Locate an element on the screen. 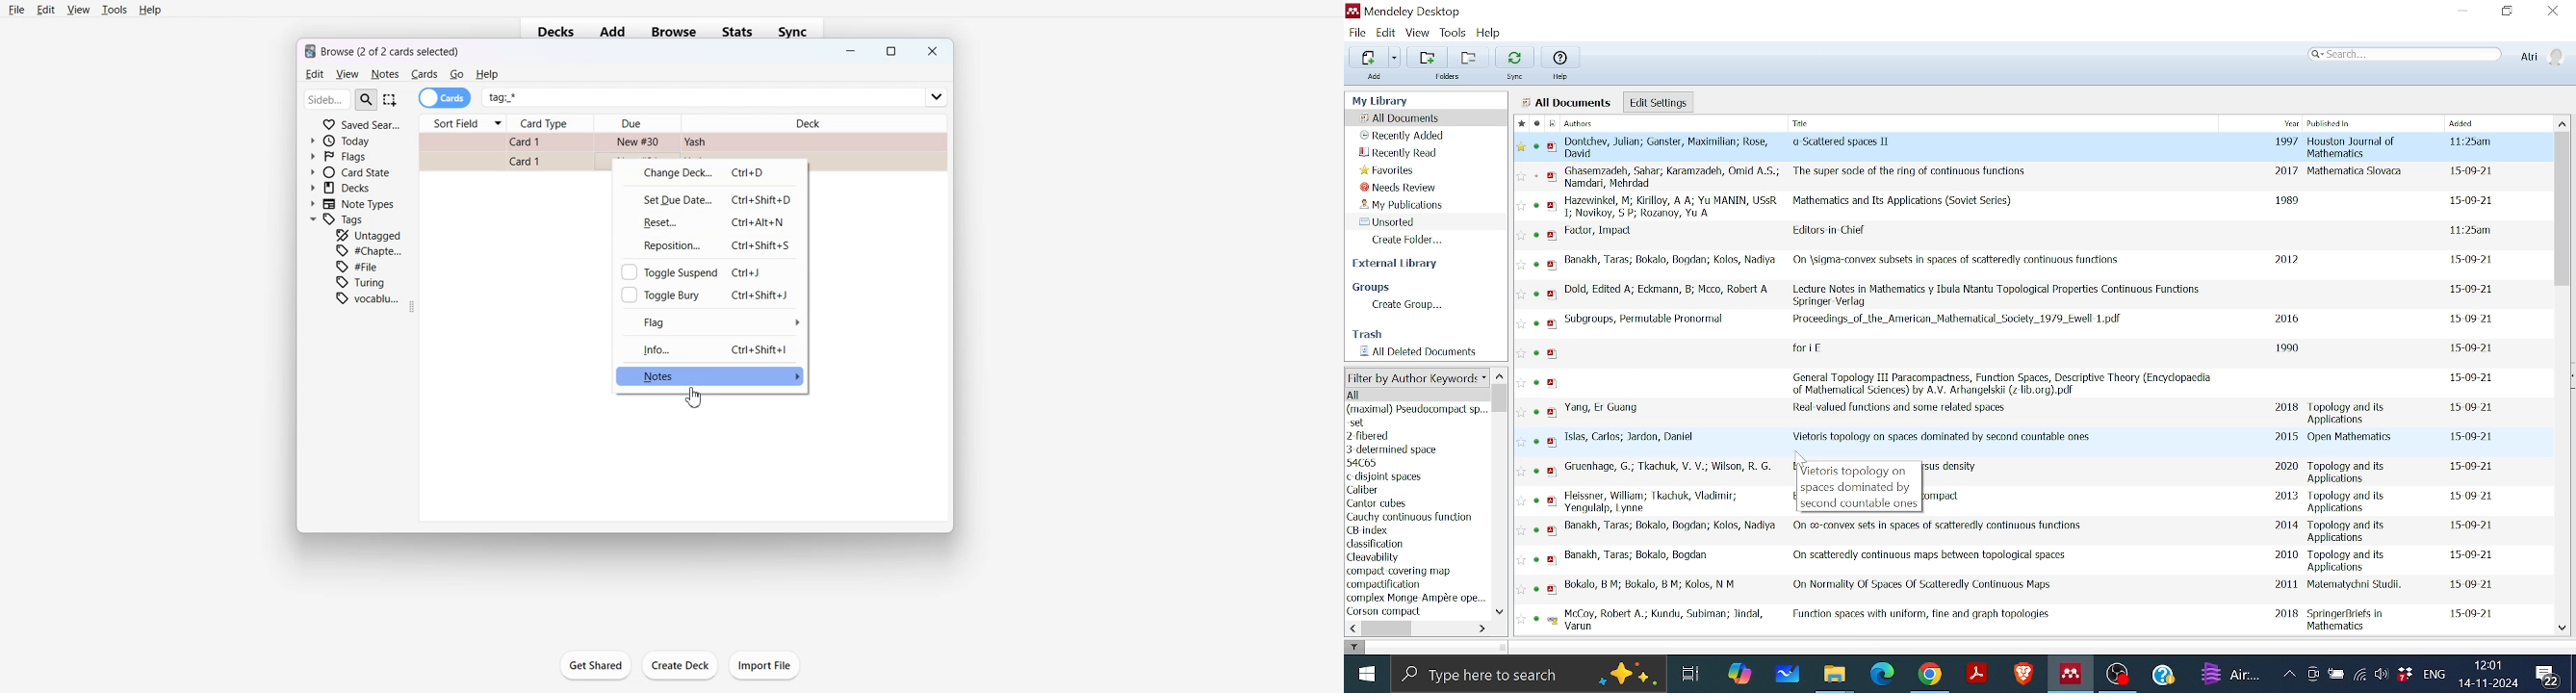  Tags is located at coordinates (338, 220).